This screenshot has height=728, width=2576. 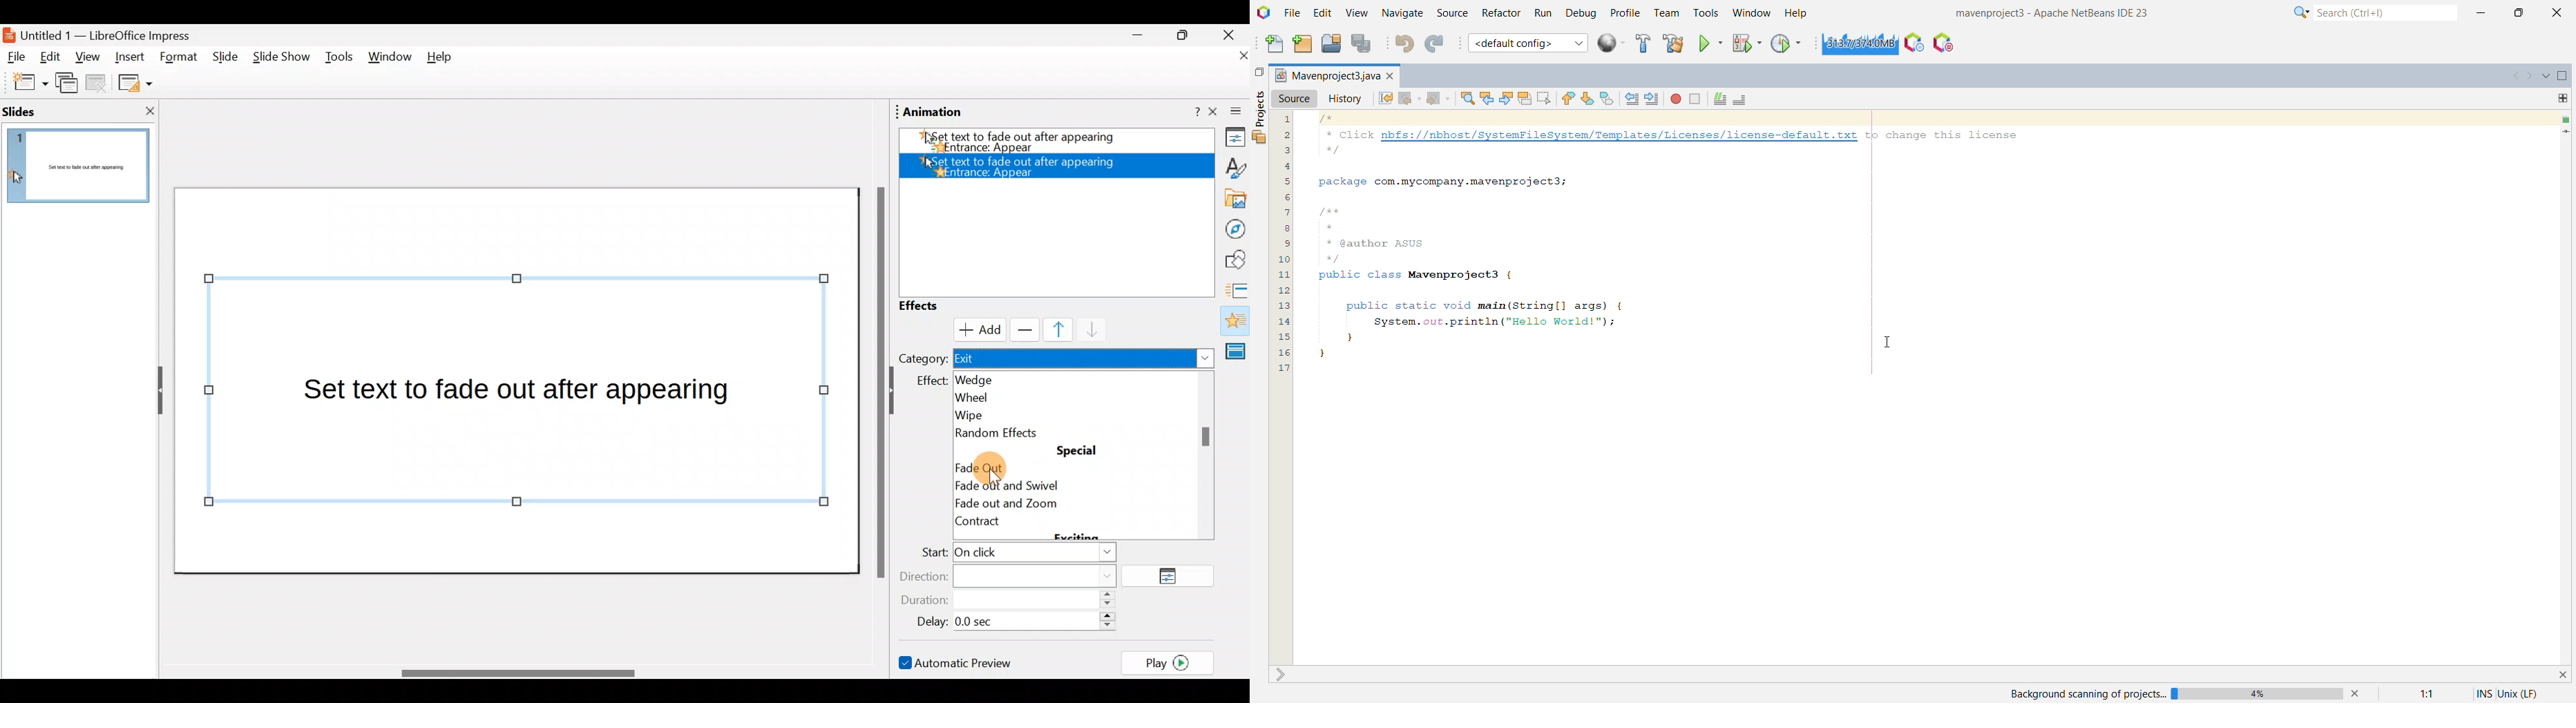 I want to click on Automatic preview, so click(x=958, y=662).